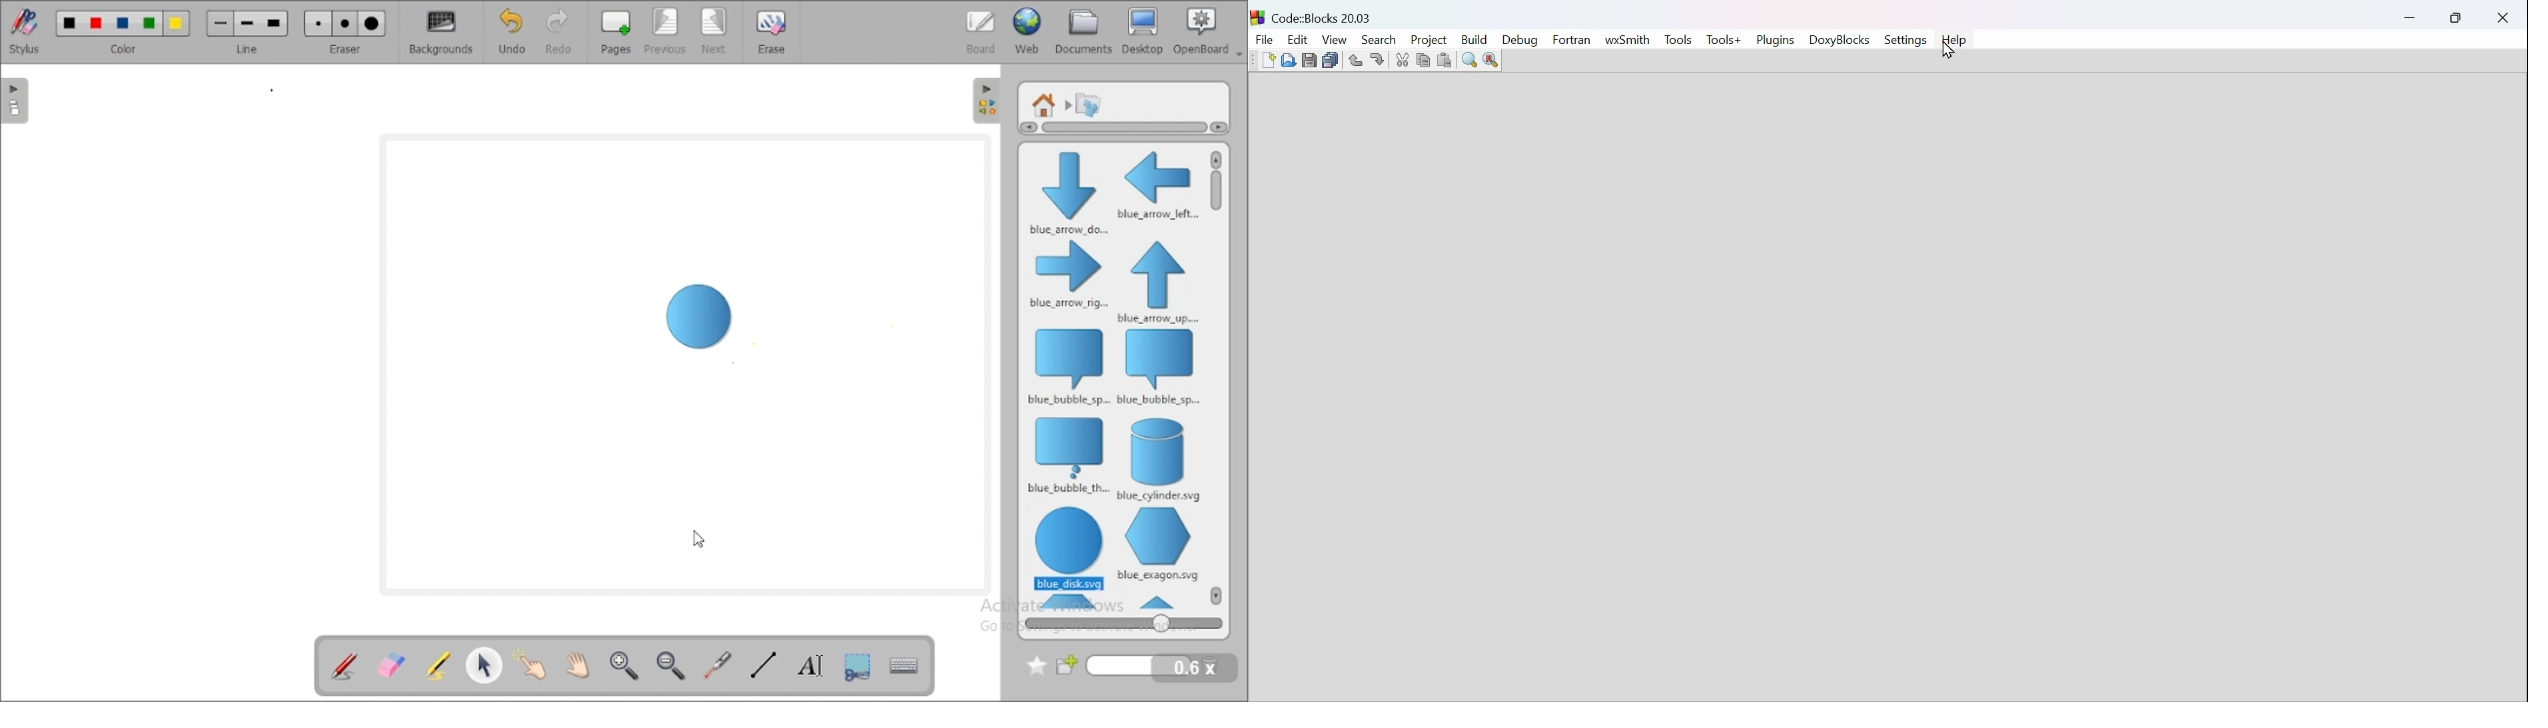 Image resolution: width=2548 pixels, height=728 pixels. Describe the element at coordinates (858, 665) in the screenshot. I see `capture part of the screen` at that location.